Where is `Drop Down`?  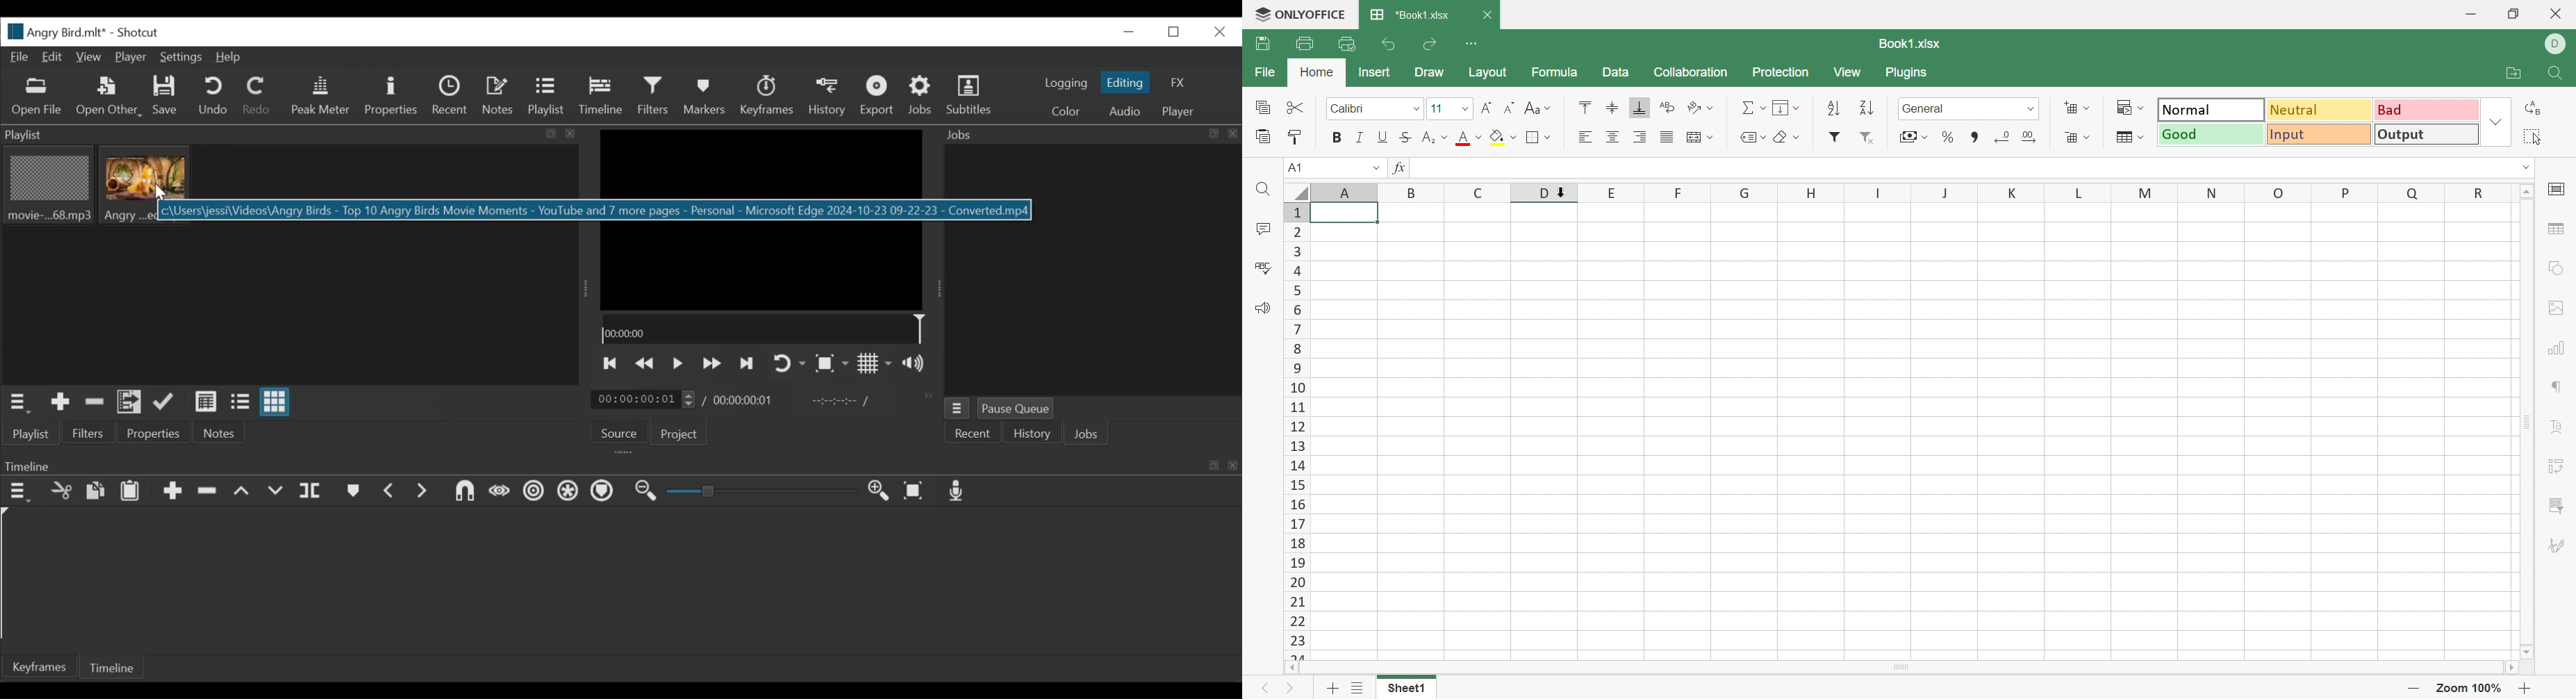
Drop Down is located at coordinates (1712, 110).